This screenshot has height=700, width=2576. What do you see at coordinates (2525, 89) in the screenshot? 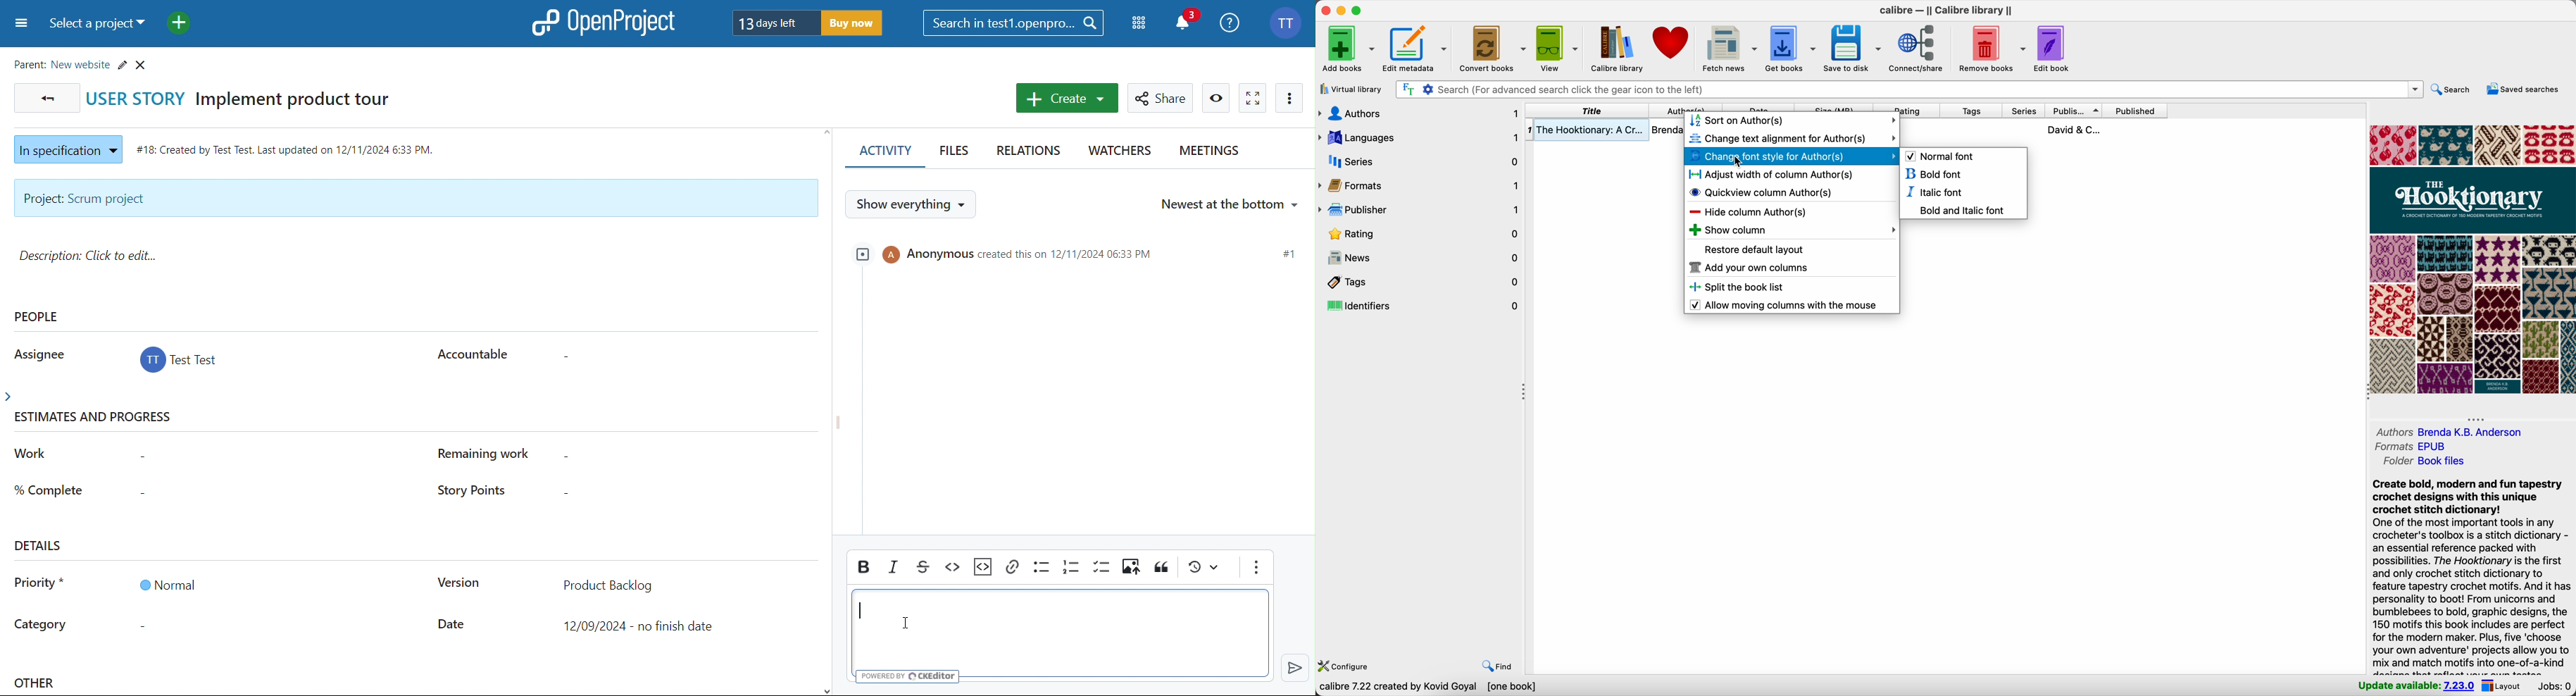
I see `saved searches` at bounding box center [2525, 89].